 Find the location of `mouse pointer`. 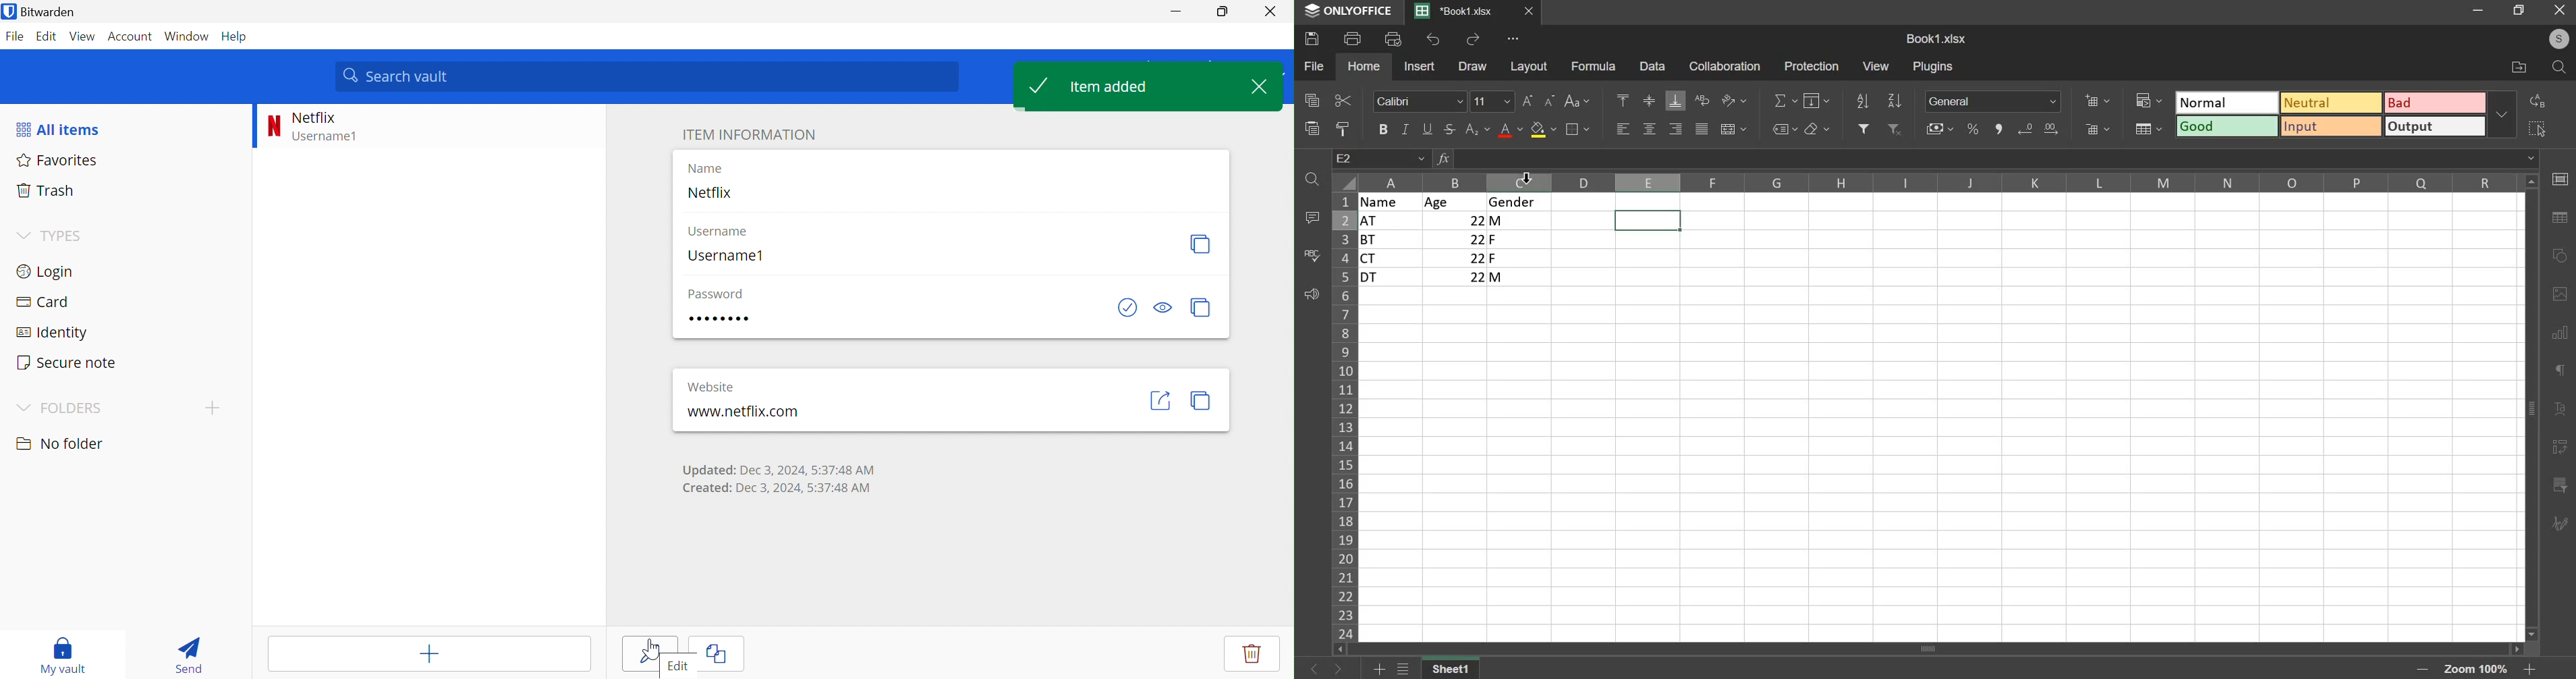

mouse pointer is located at coordinates (1527, 178).